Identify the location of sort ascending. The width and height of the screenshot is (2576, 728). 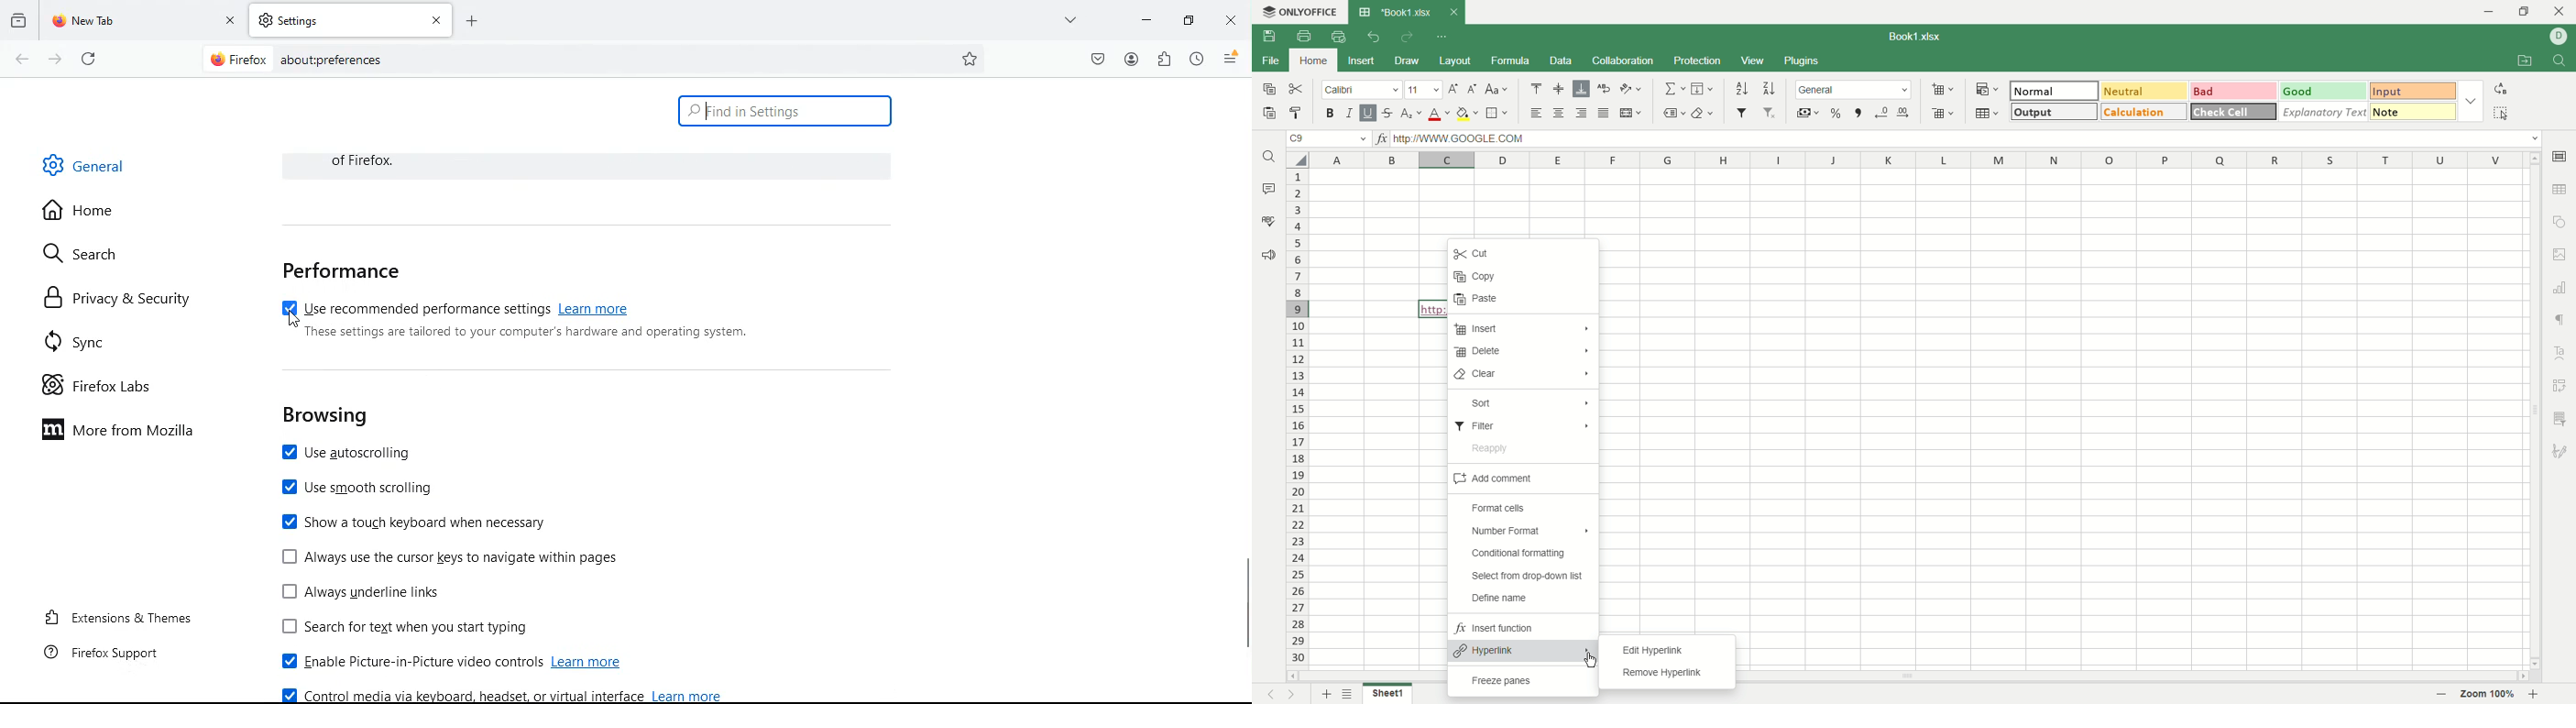
(1742, 88).